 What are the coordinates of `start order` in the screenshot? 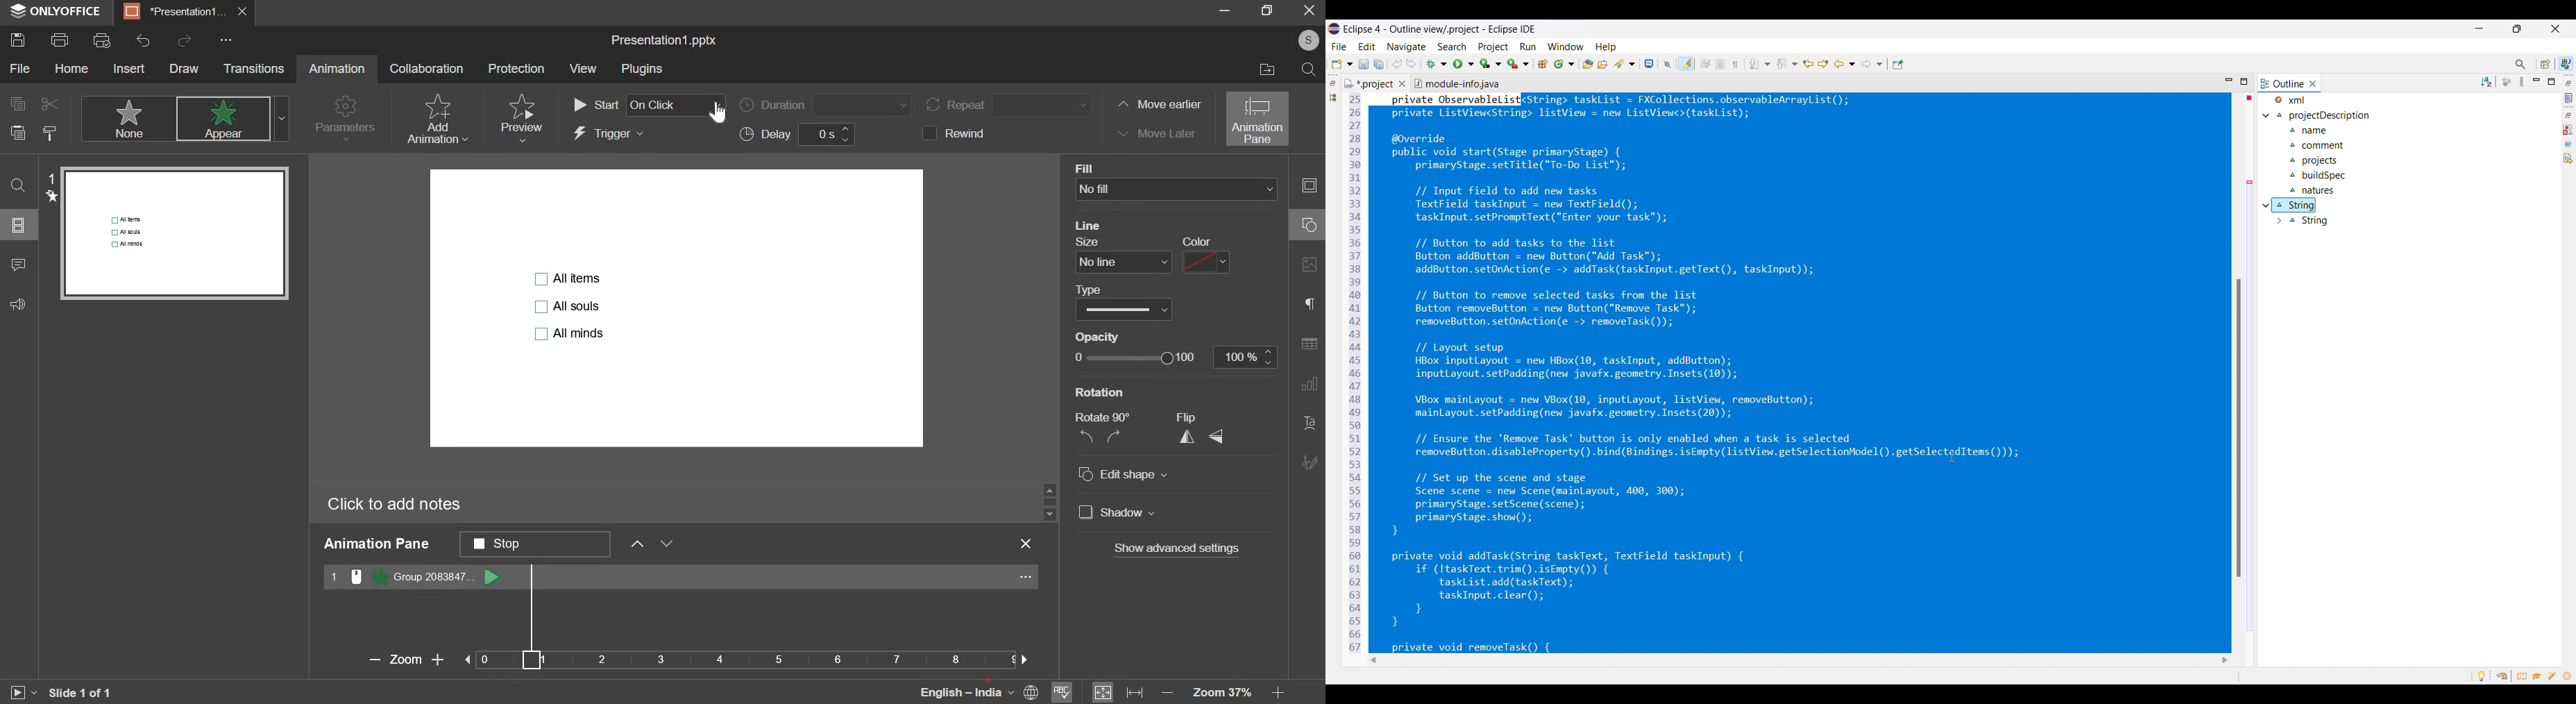 It's located at (648, 106).